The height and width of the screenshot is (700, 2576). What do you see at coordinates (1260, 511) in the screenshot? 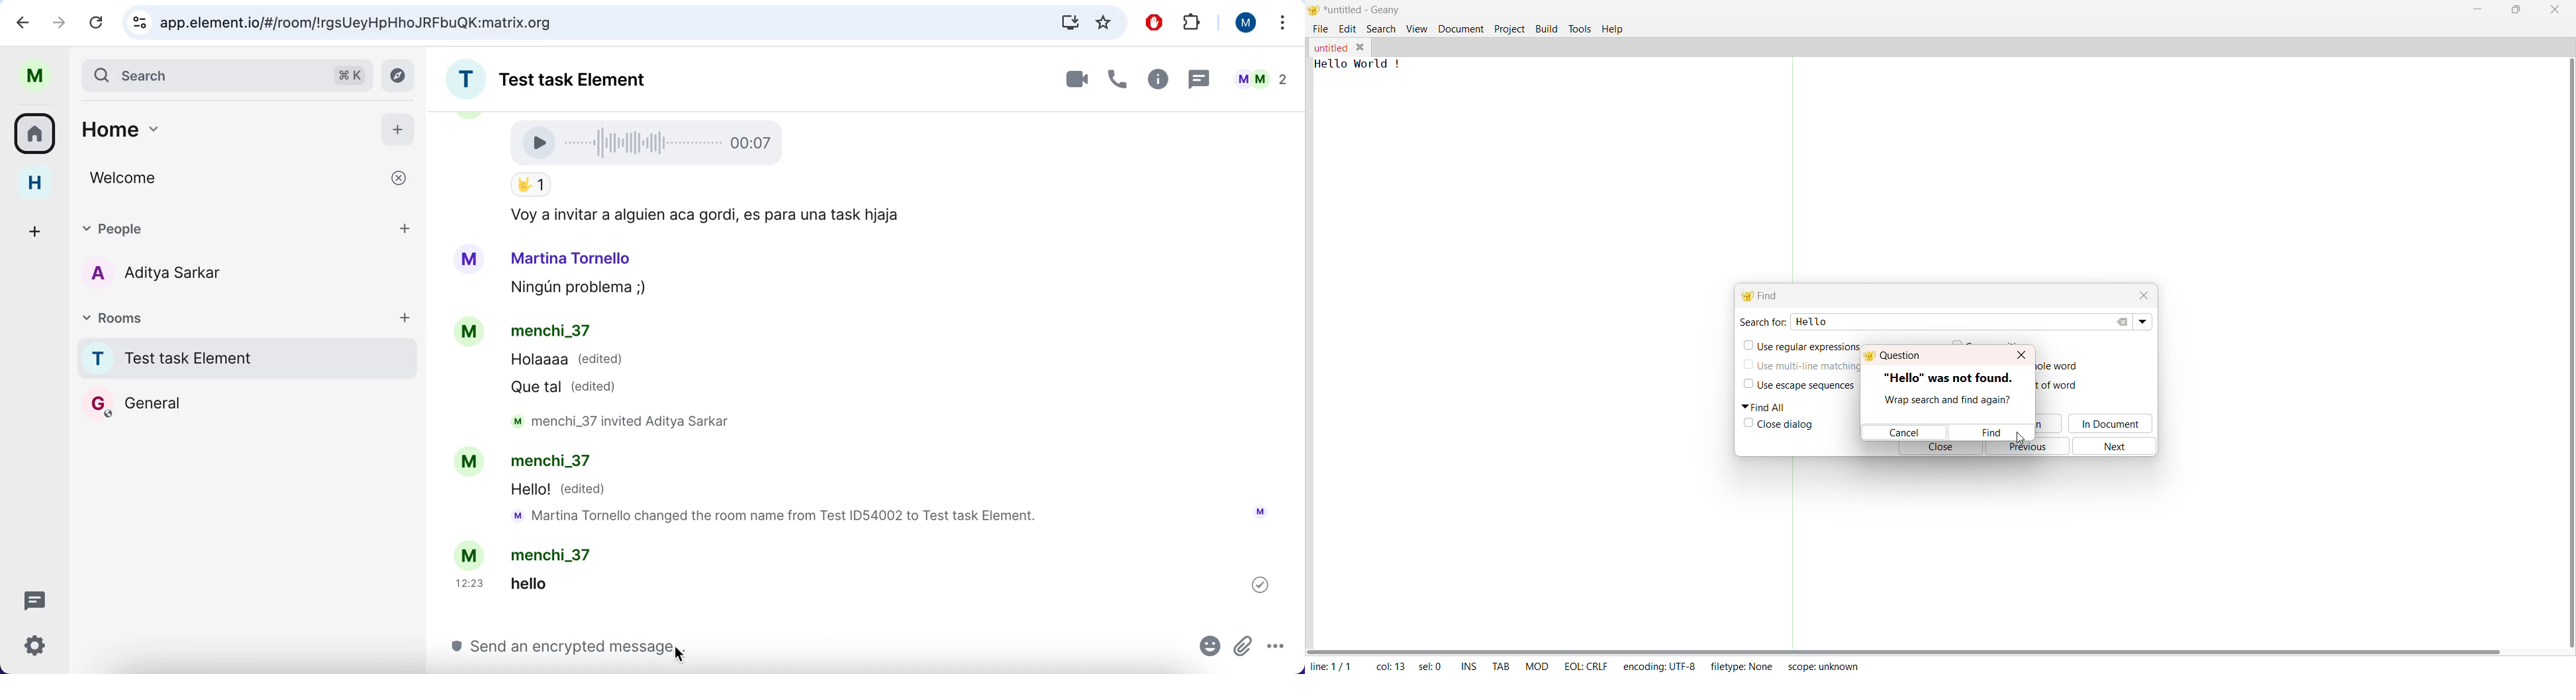
I see `User Icon` at bounding box center [1260, 511].